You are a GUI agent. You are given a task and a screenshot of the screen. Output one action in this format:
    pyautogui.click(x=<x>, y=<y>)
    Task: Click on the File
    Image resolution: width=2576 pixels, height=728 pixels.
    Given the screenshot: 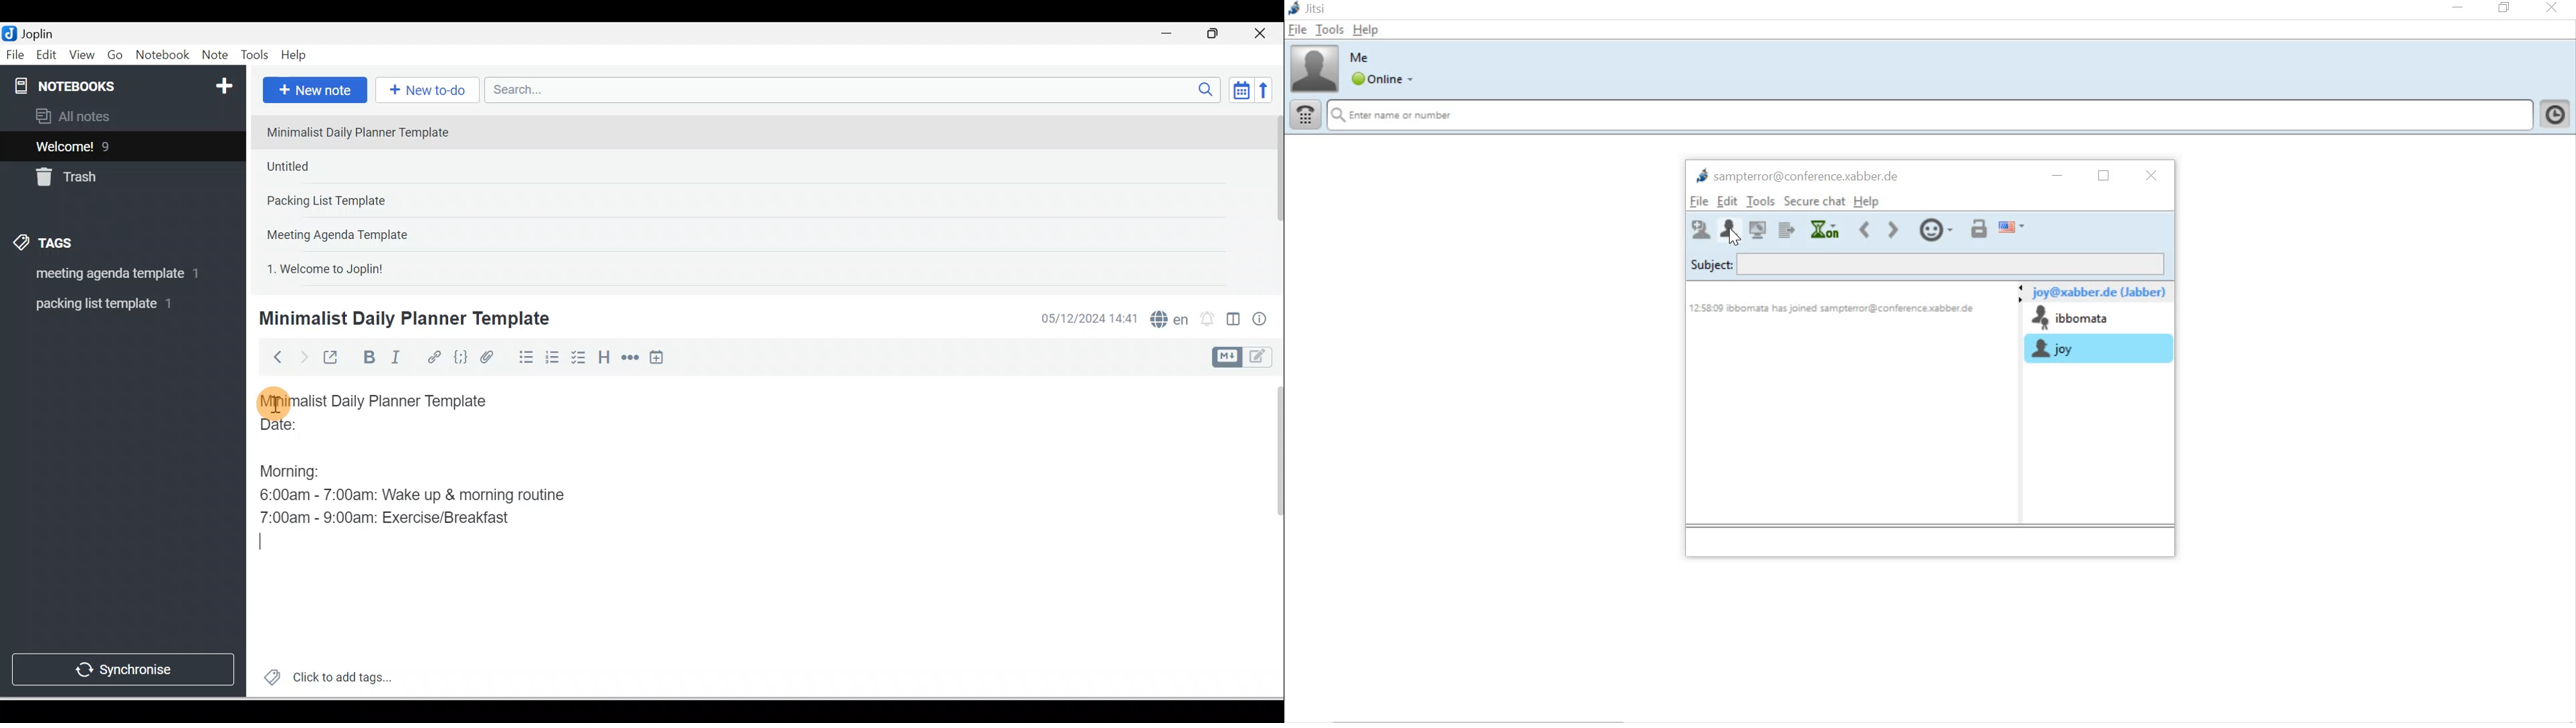 What is the action you would take?
    pyautogui.click(x=16, y=54)
    